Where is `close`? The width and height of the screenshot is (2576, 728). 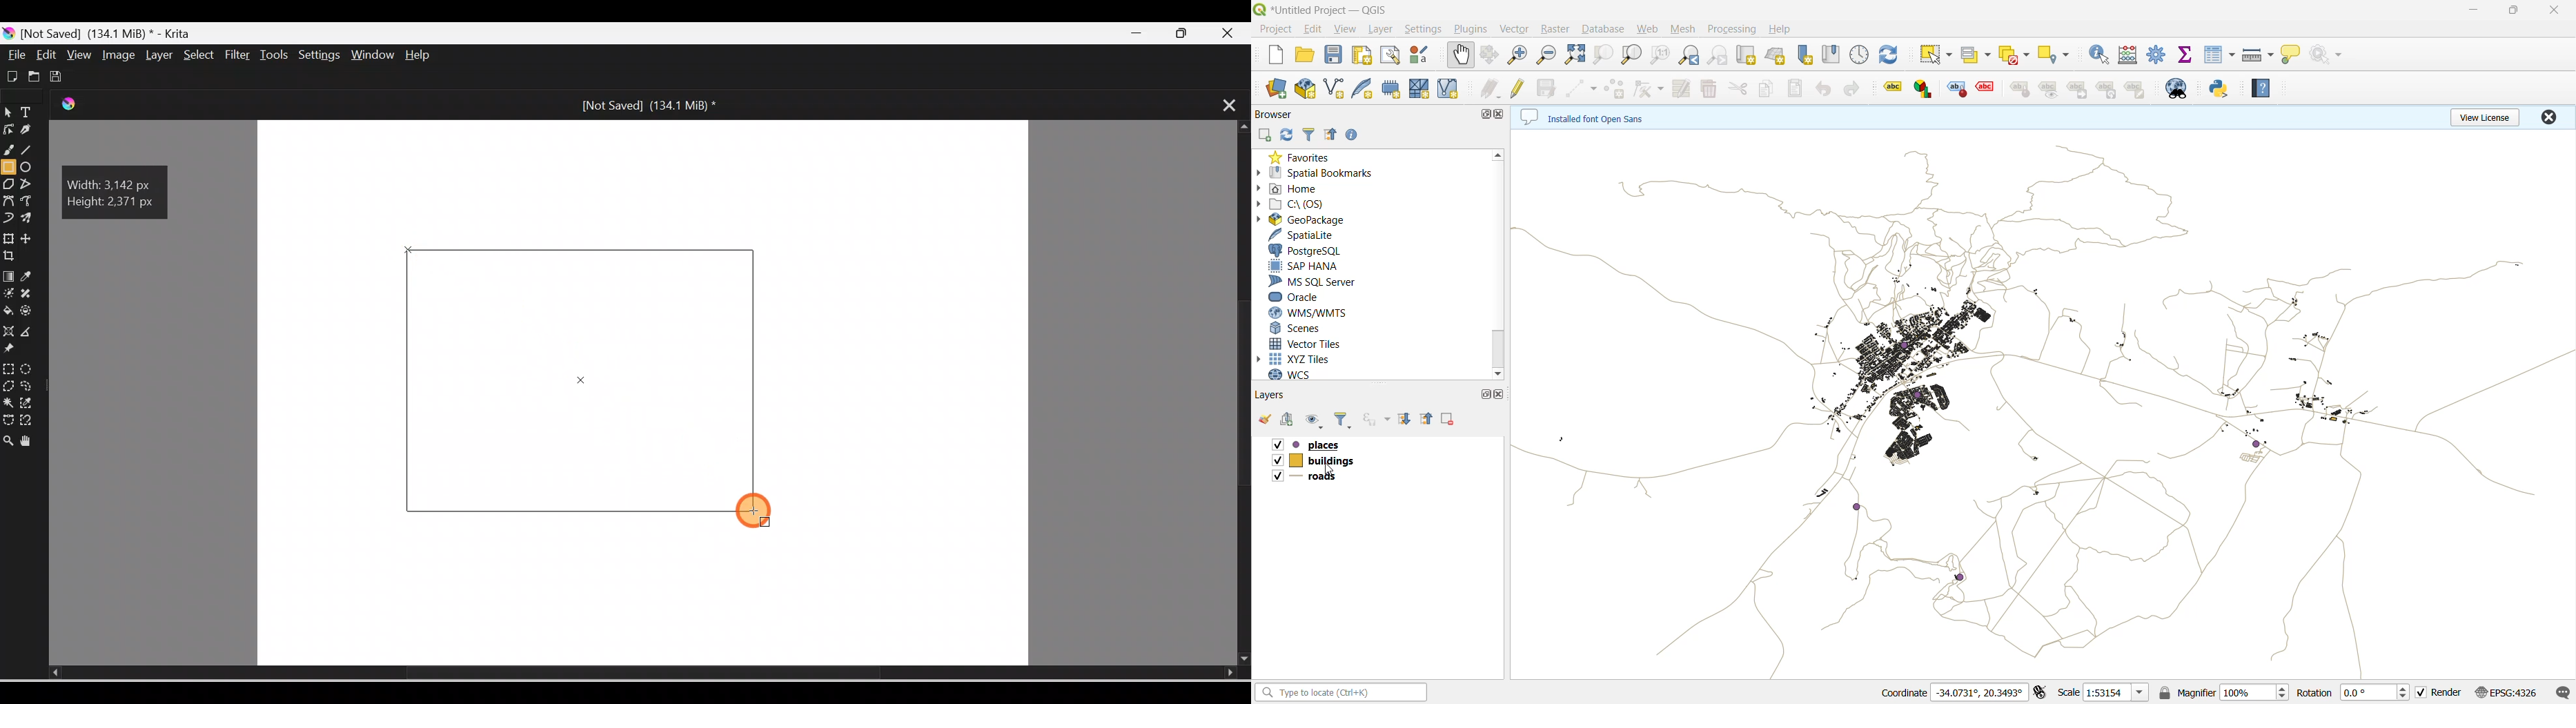
close is located at coordinates (2553, 12).